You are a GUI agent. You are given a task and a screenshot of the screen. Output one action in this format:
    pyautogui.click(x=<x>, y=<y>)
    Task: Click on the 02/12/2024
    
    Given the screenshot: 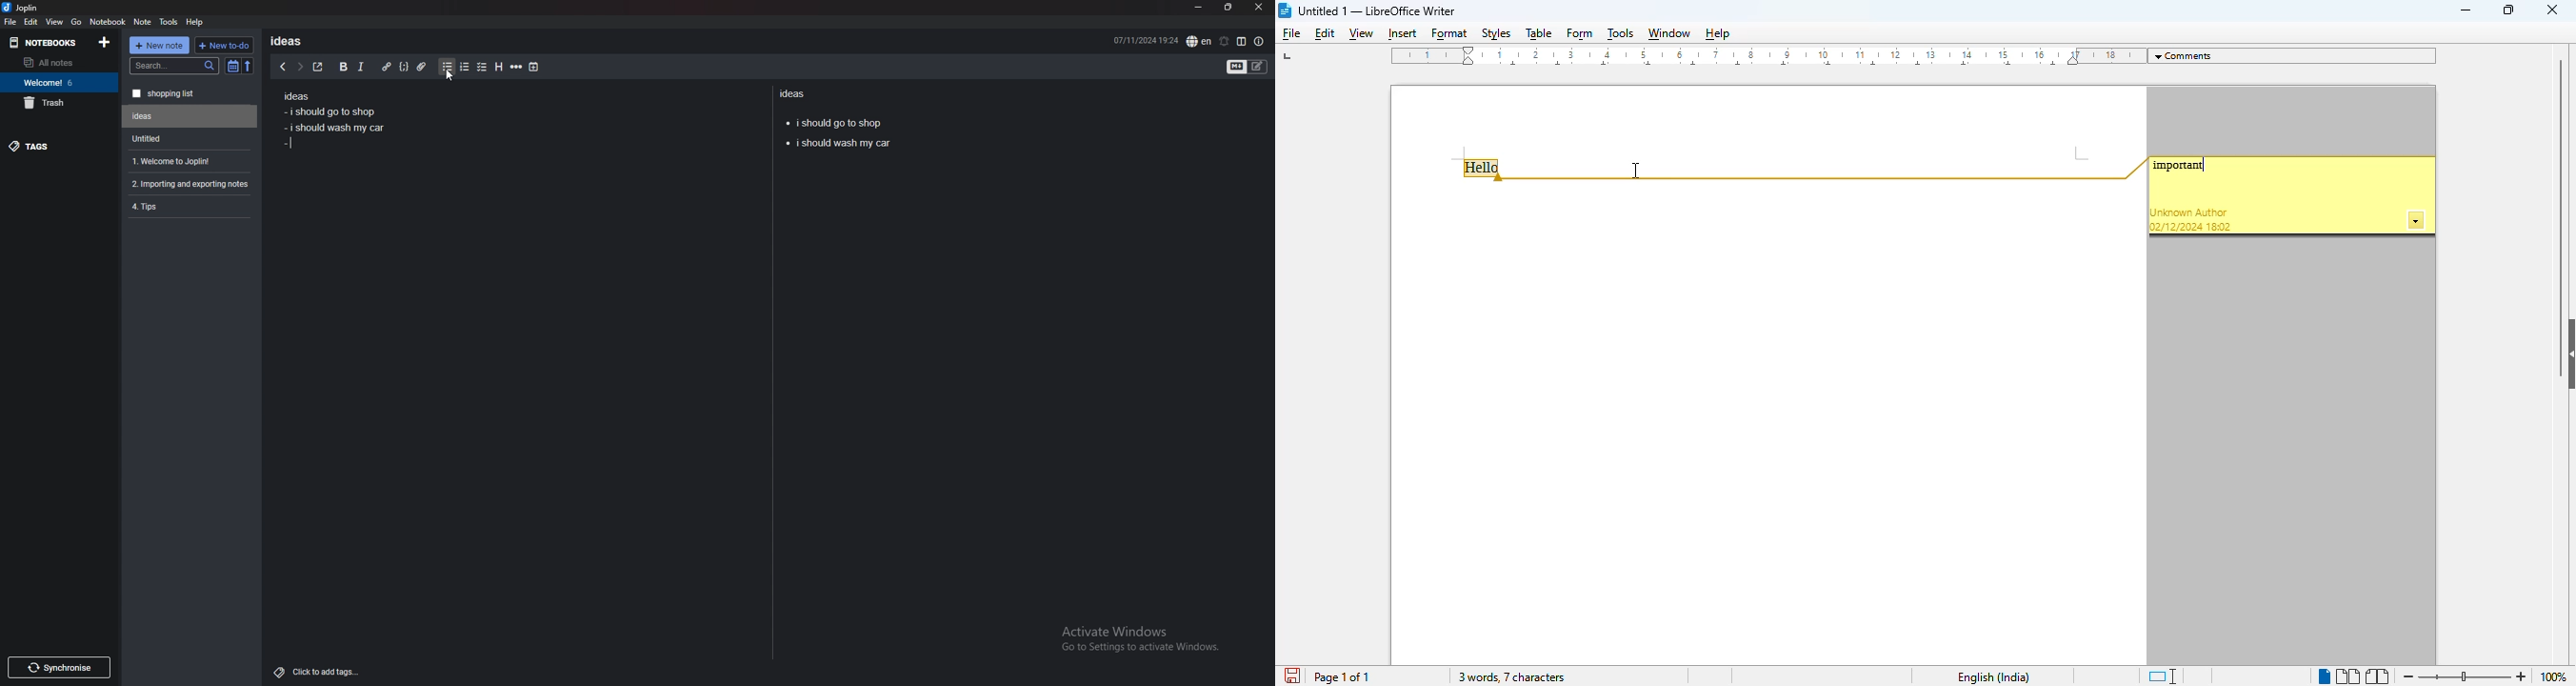 What is the action you would take?
    pyautogui.click(x=2176, y=227)
    